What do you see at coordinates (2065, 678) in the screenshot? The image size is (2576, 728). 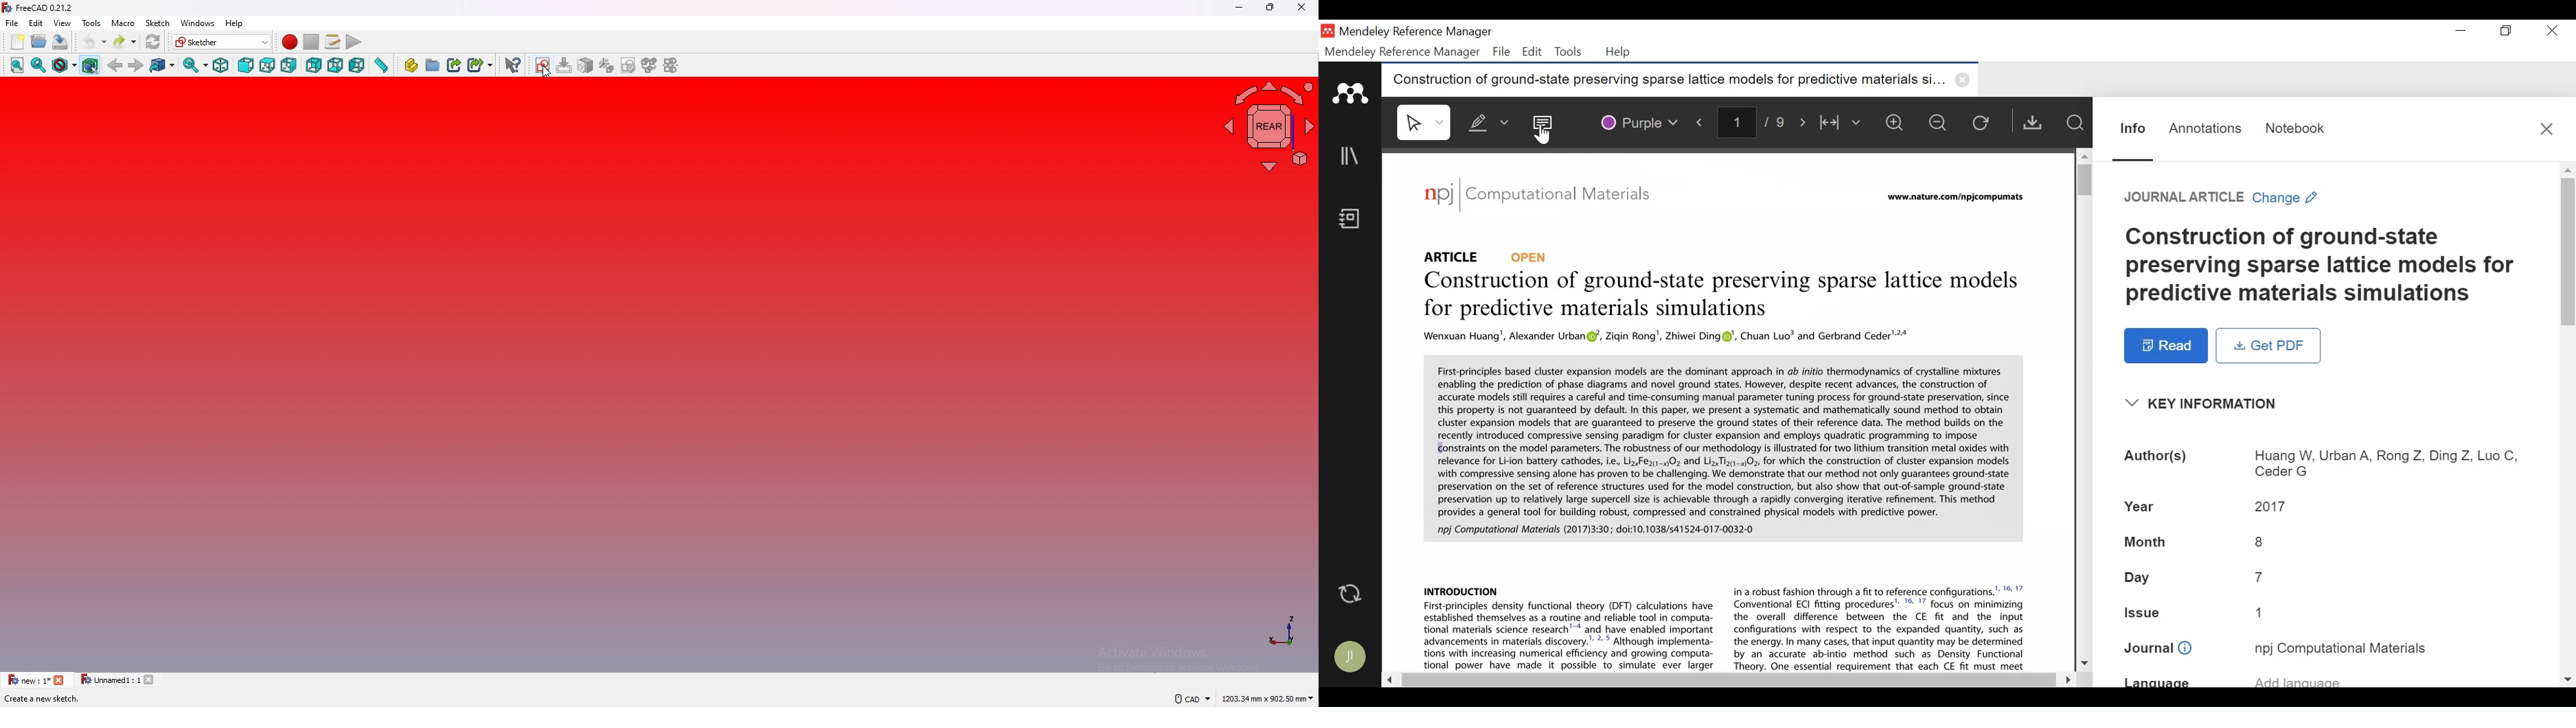 I see `Scroll Right` at bounding box center [2065, 678].